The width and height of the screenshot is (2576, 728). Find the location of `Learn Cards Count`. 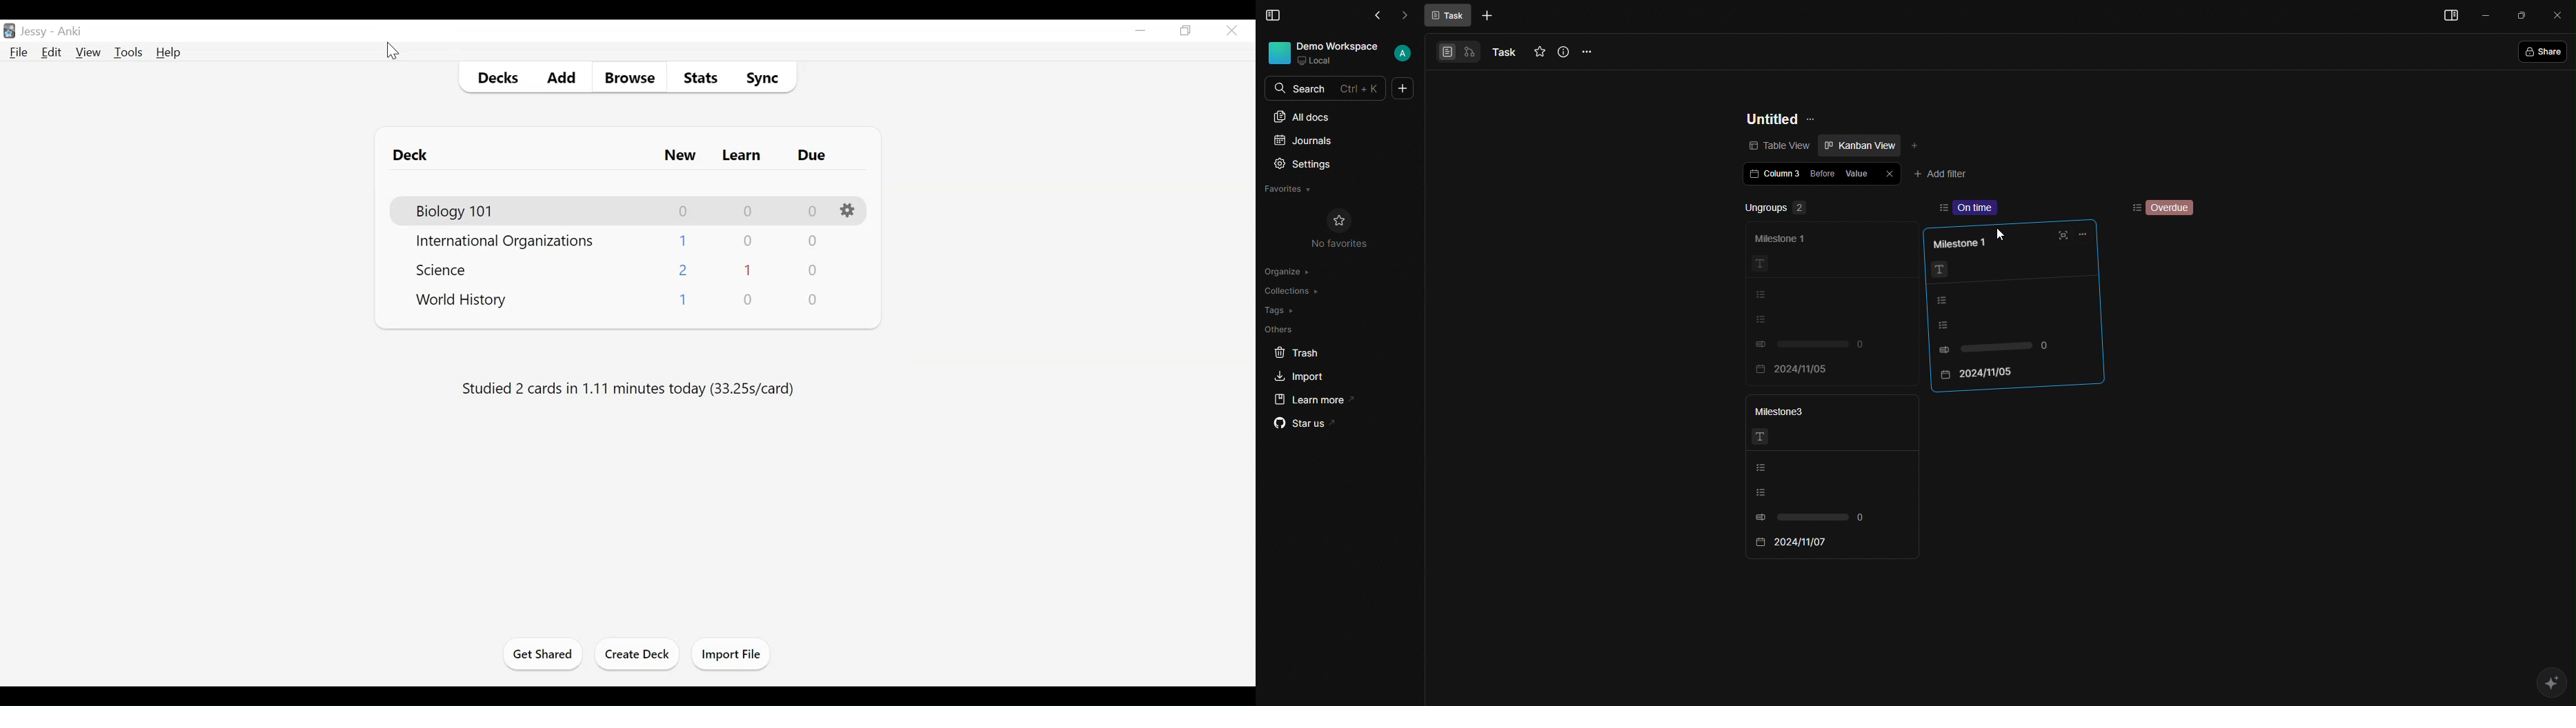

Learn Cards Count is located at coordinates (748, 301).